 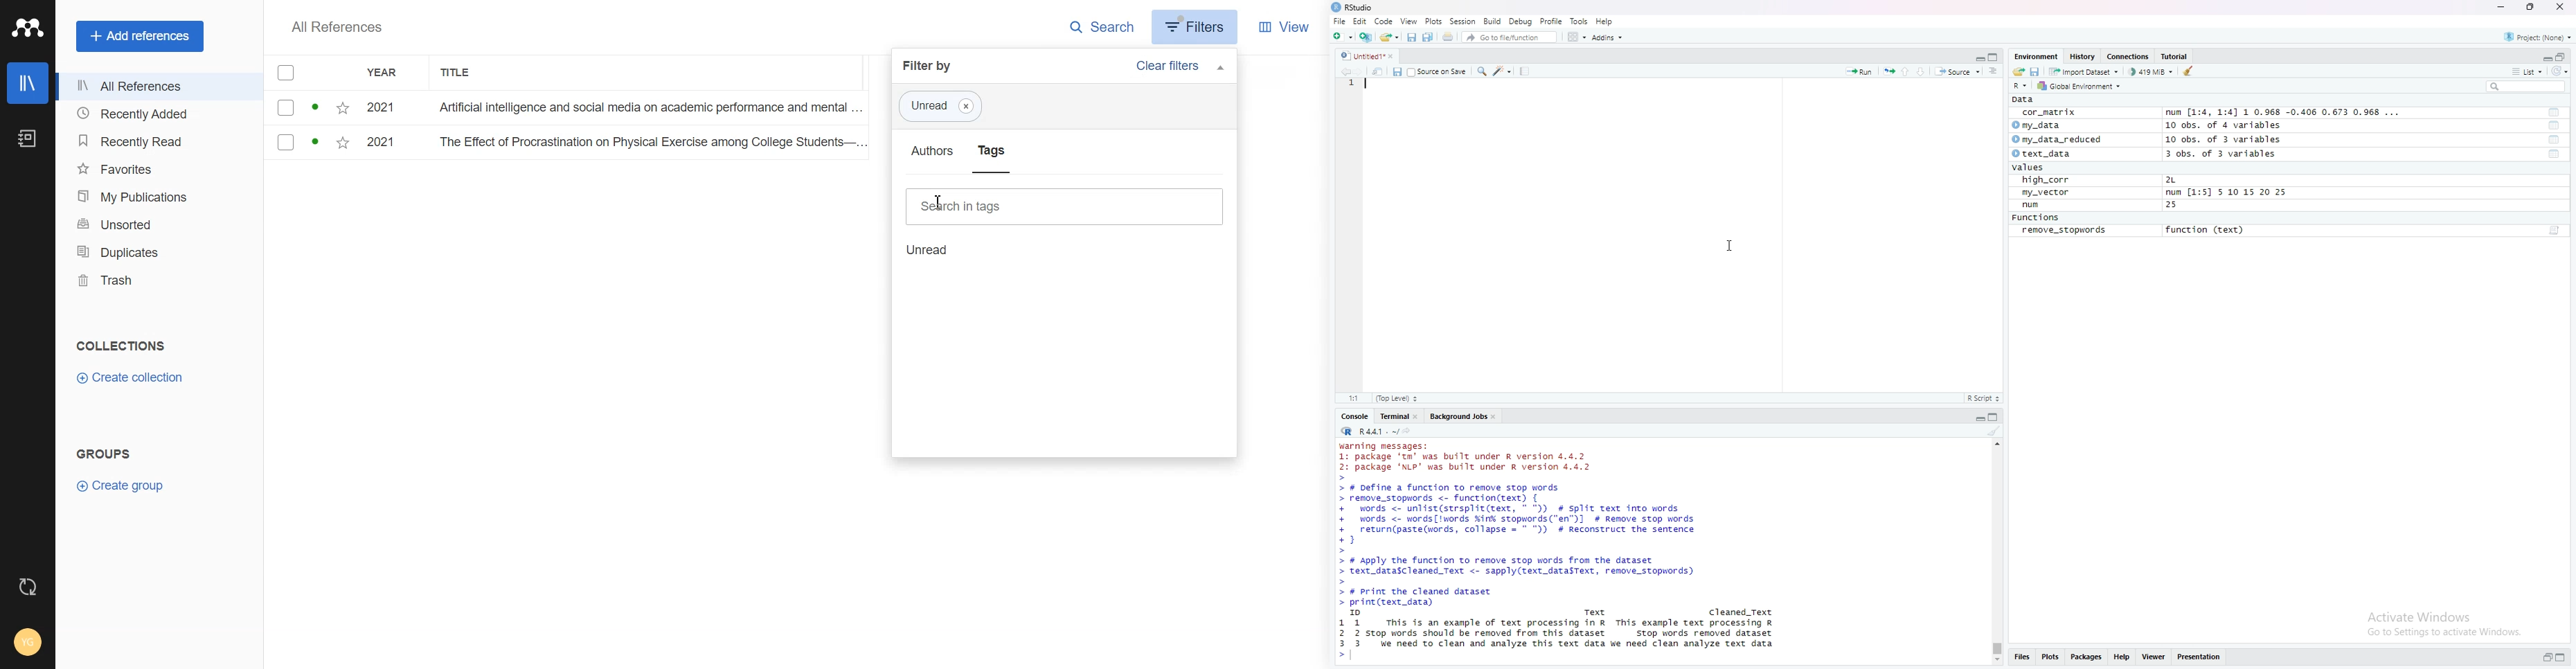 I want to click on Save, so click(x=1409, y=37).